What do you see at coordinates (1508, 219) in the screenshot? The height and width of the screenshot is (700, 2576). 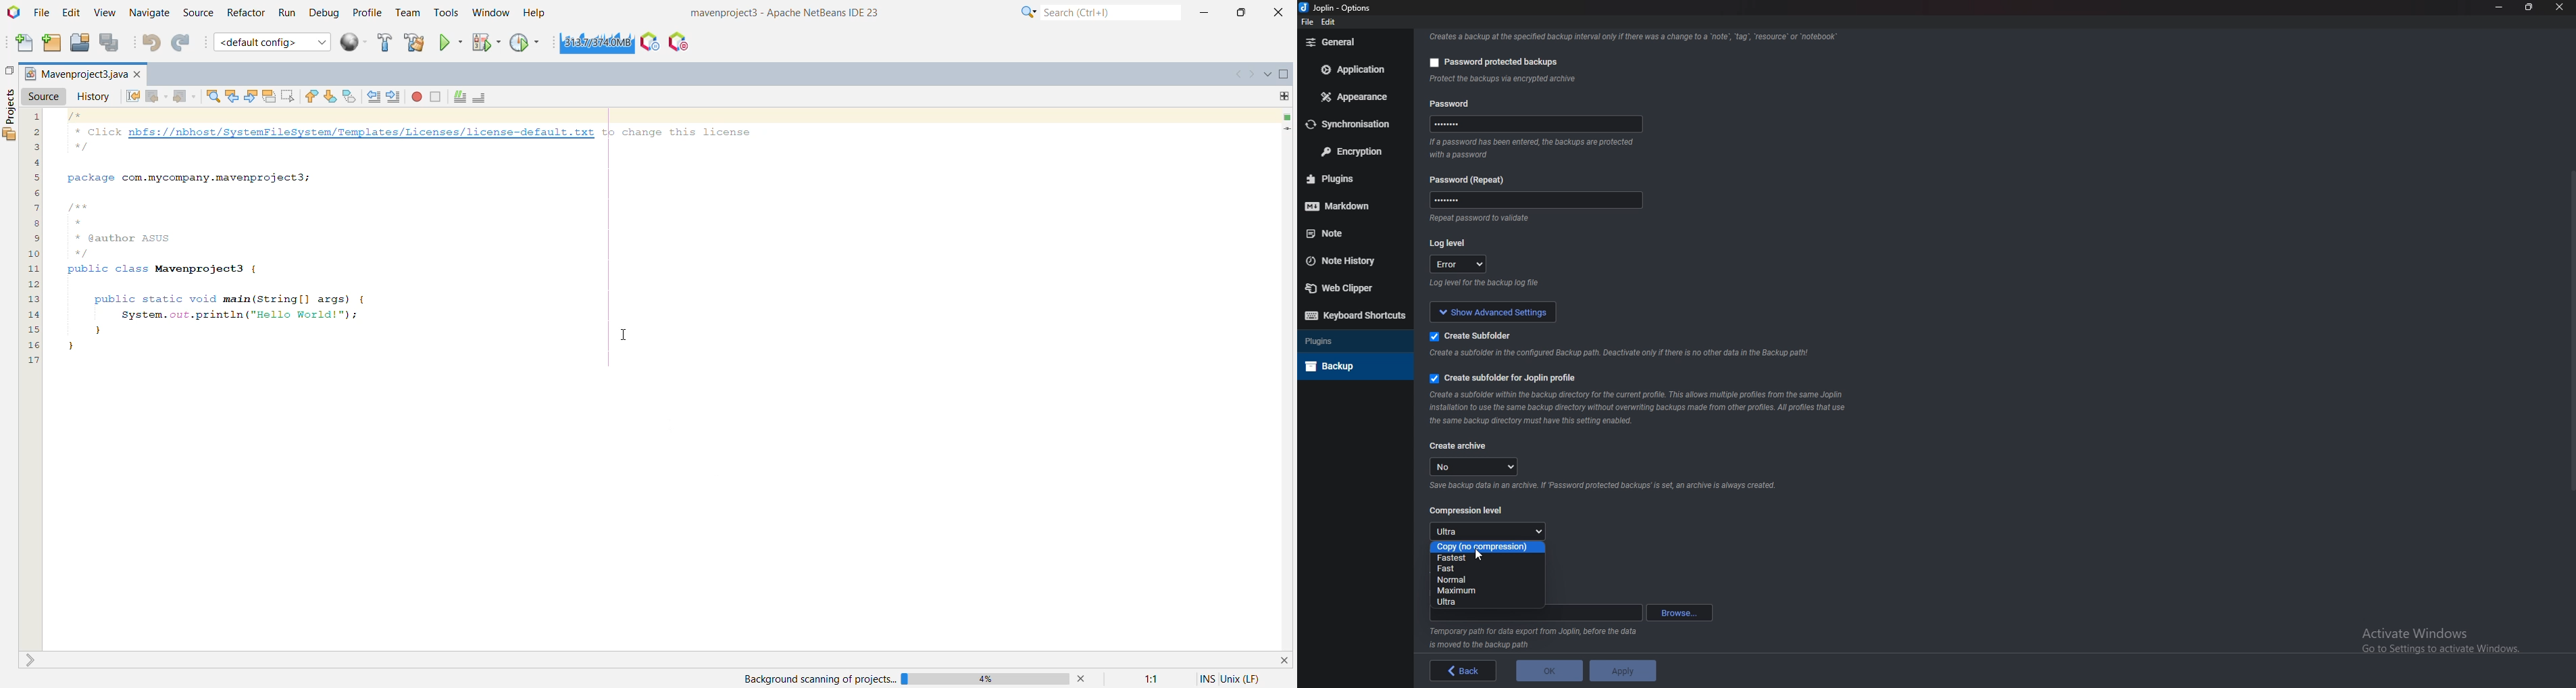 I see `info` at bounding box center [1508, 219].